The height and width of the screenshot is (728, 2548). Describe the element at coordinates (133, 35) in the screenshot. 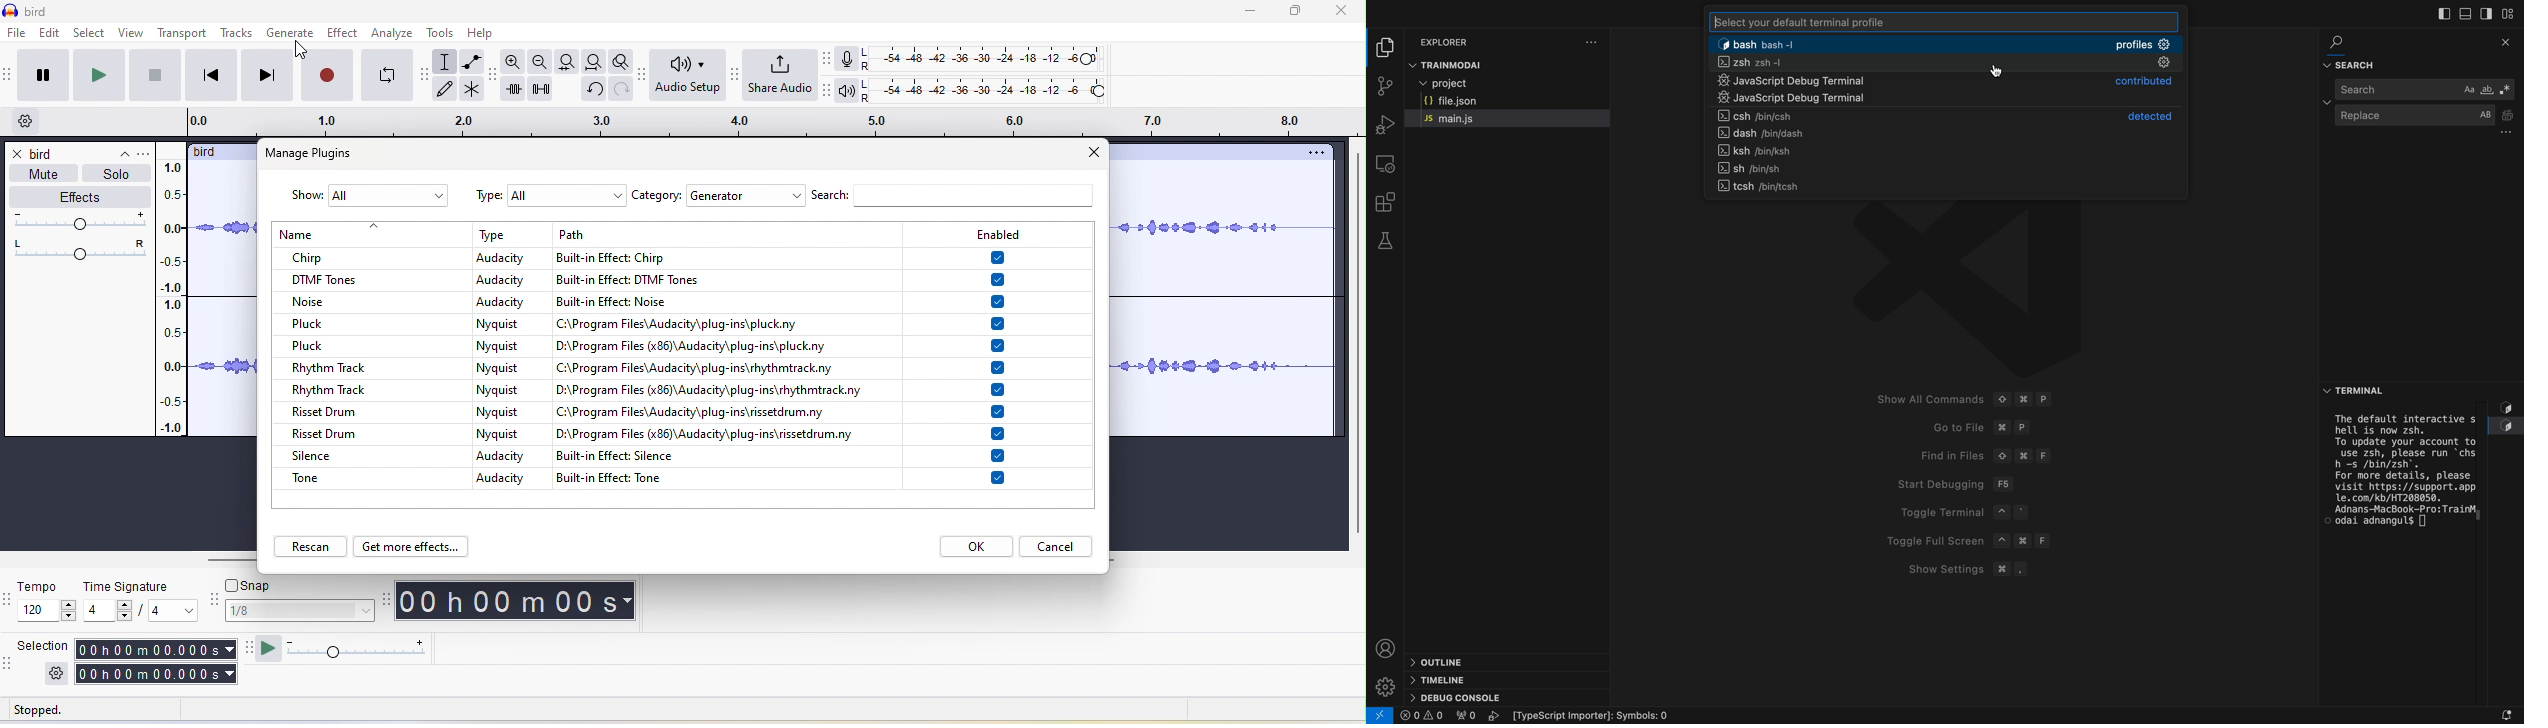

I see `view` at that location.